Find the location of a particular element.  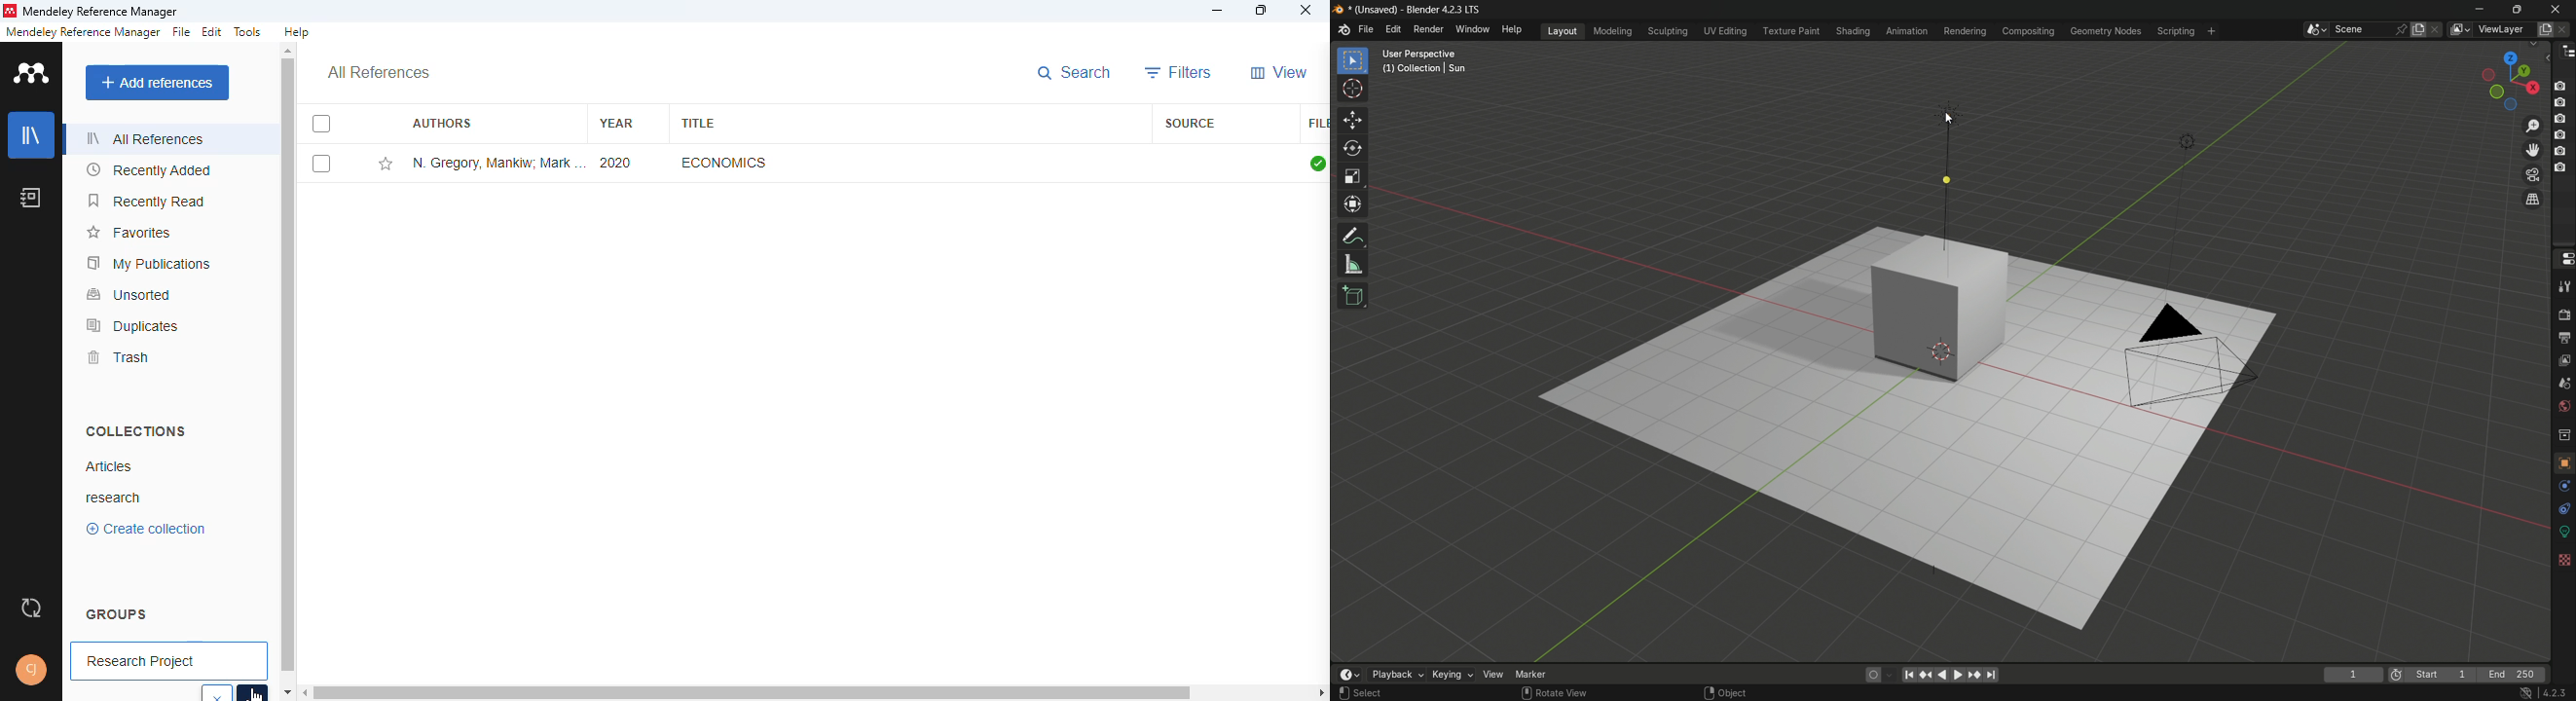

geometry nodes is located at coordinates (2108, 31).